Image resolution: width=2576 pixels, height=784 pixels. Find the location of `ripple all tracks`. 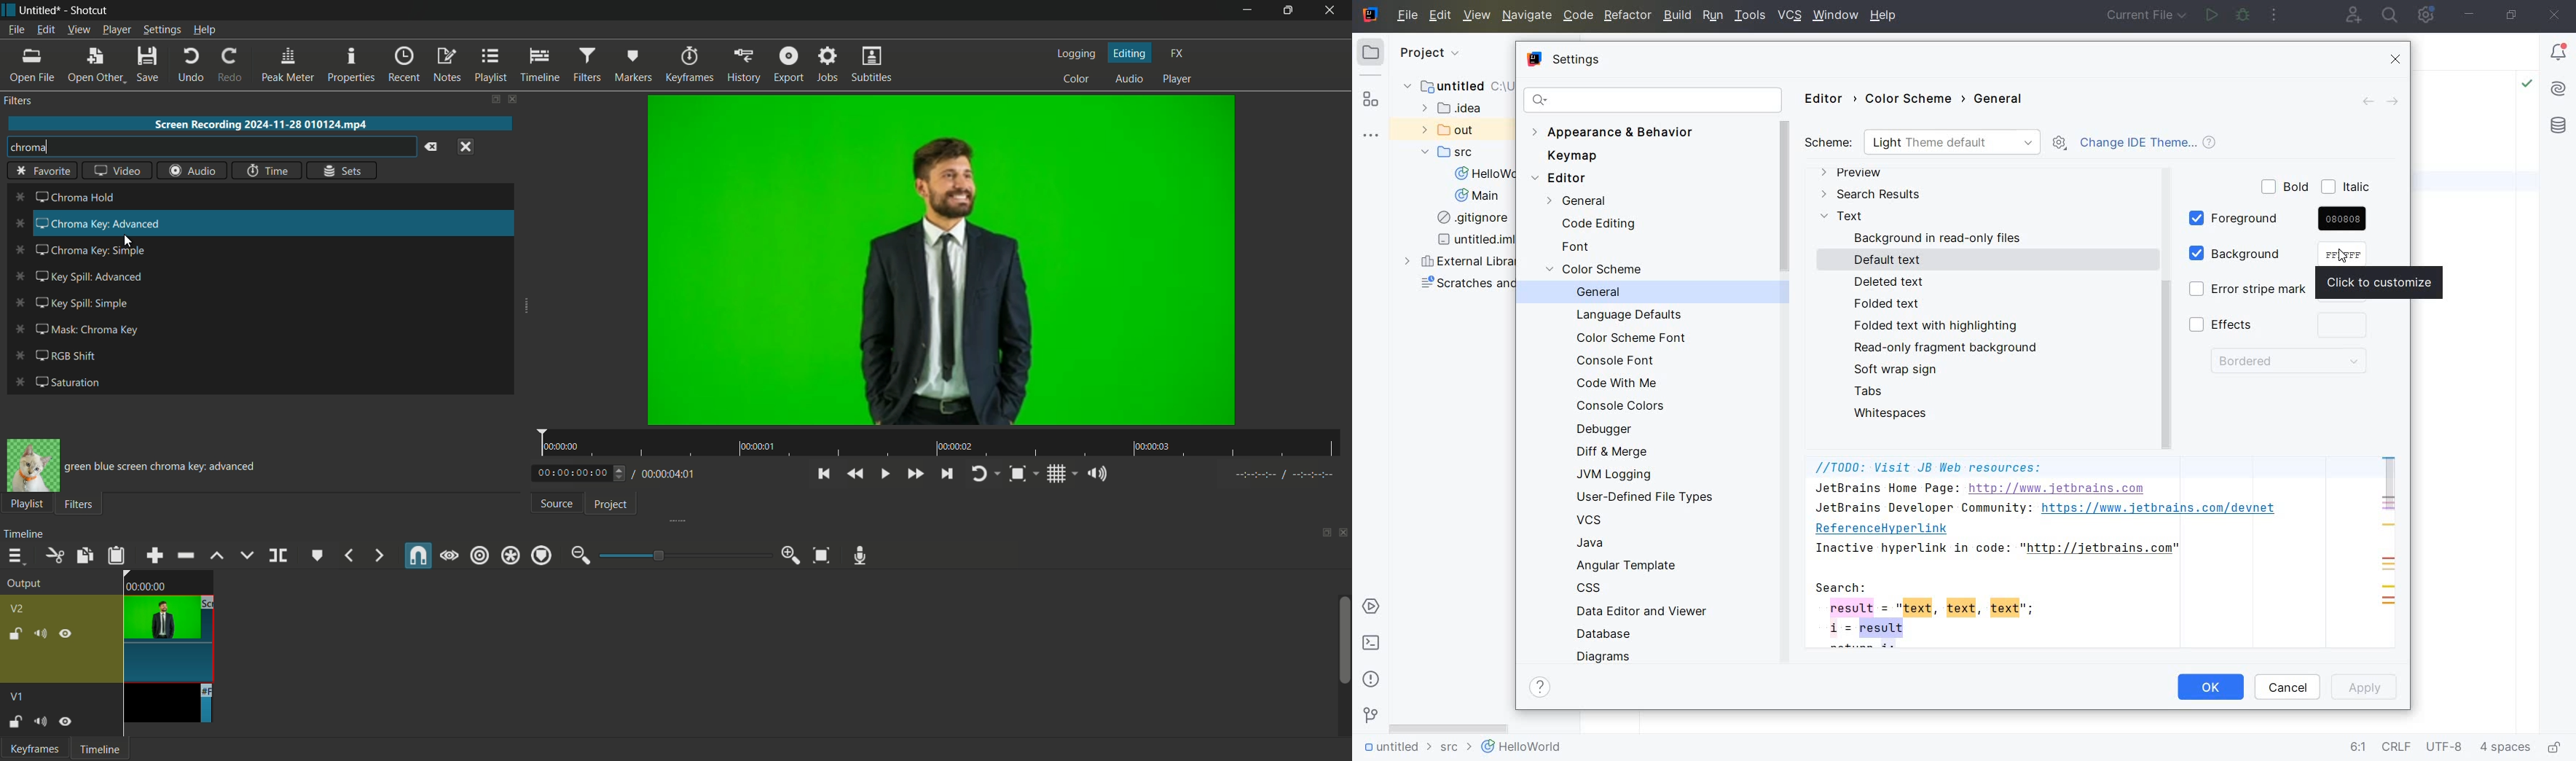

ripple all tracks is located at coordinates (509, 555).